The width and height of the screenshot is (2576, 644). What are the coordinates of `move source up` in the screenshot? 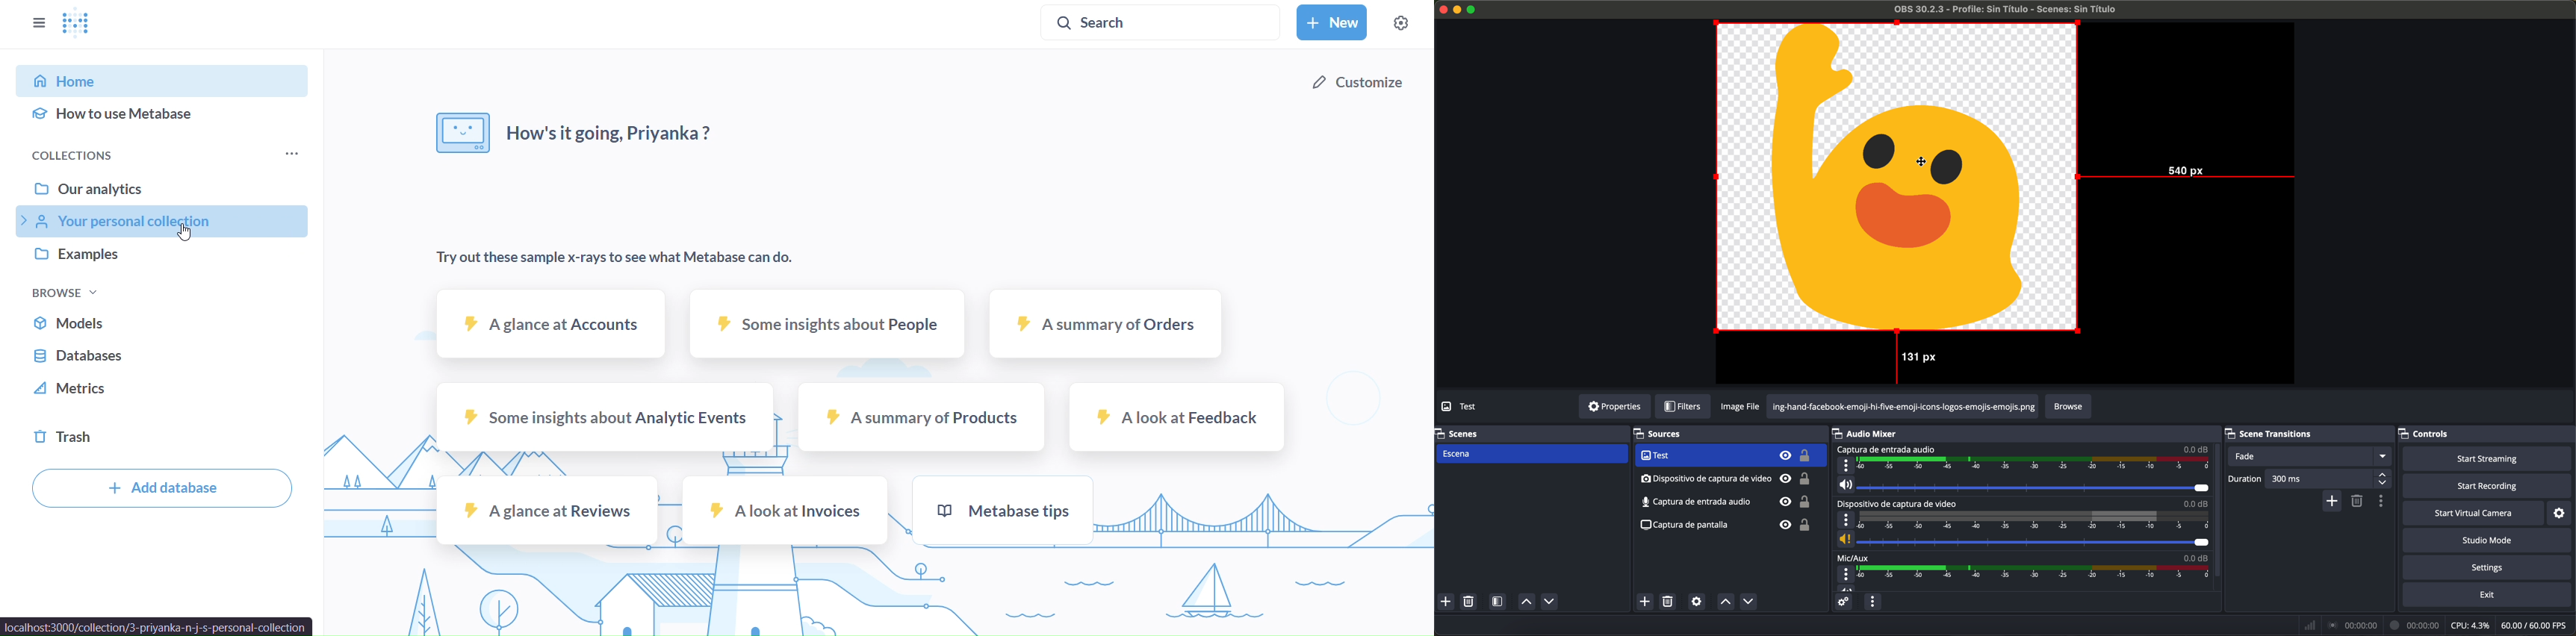 It's located at (1725, 602).